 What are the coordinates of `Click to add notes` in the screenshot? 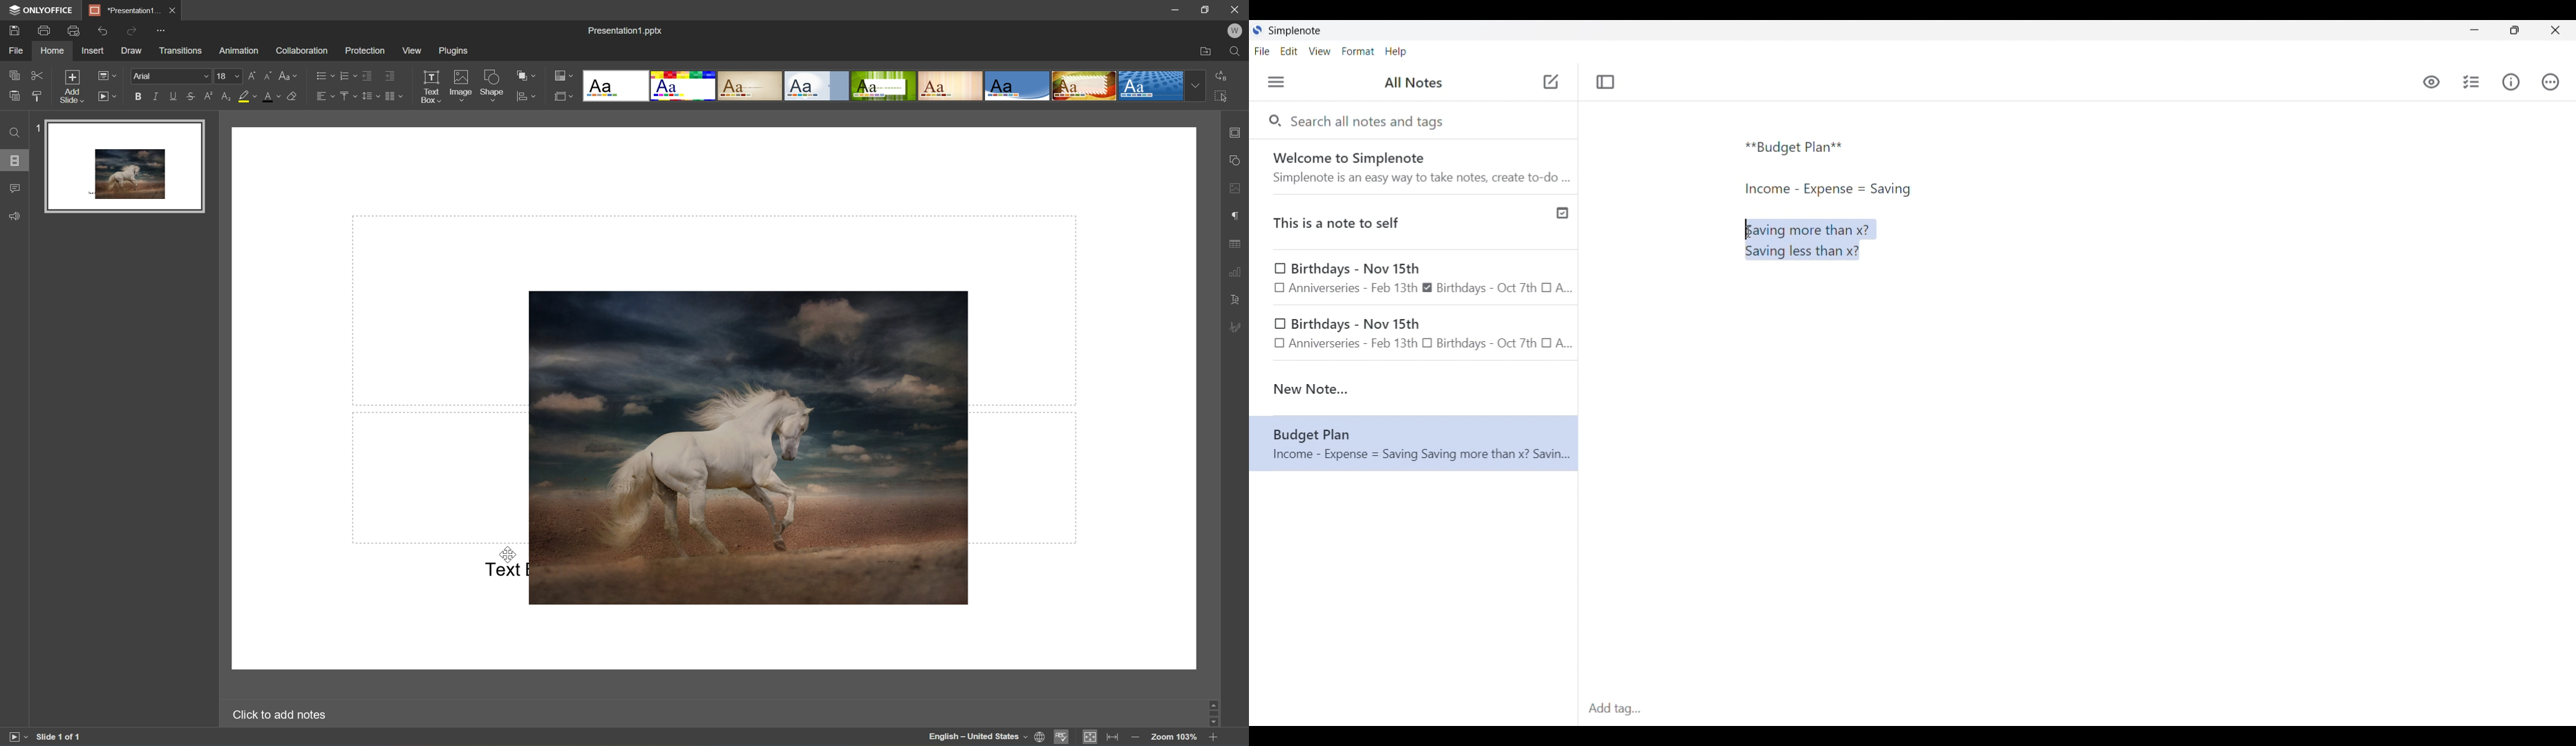 It's located at (284, 716).